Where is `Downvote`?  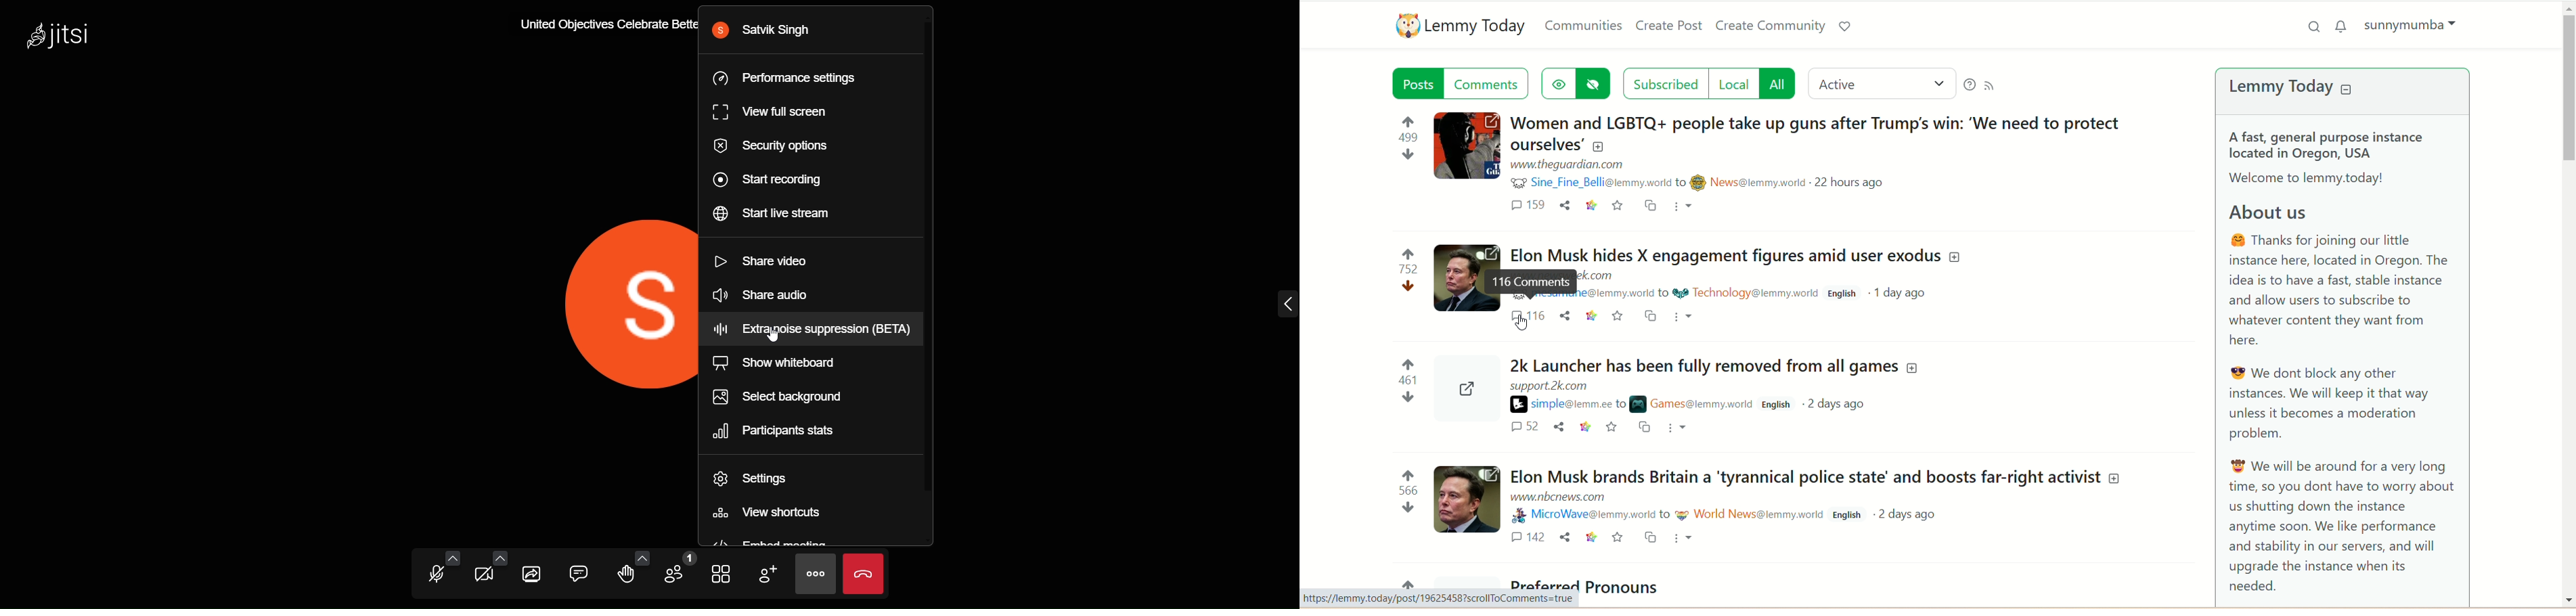
Downvote is located at coordinates (1407, 507).